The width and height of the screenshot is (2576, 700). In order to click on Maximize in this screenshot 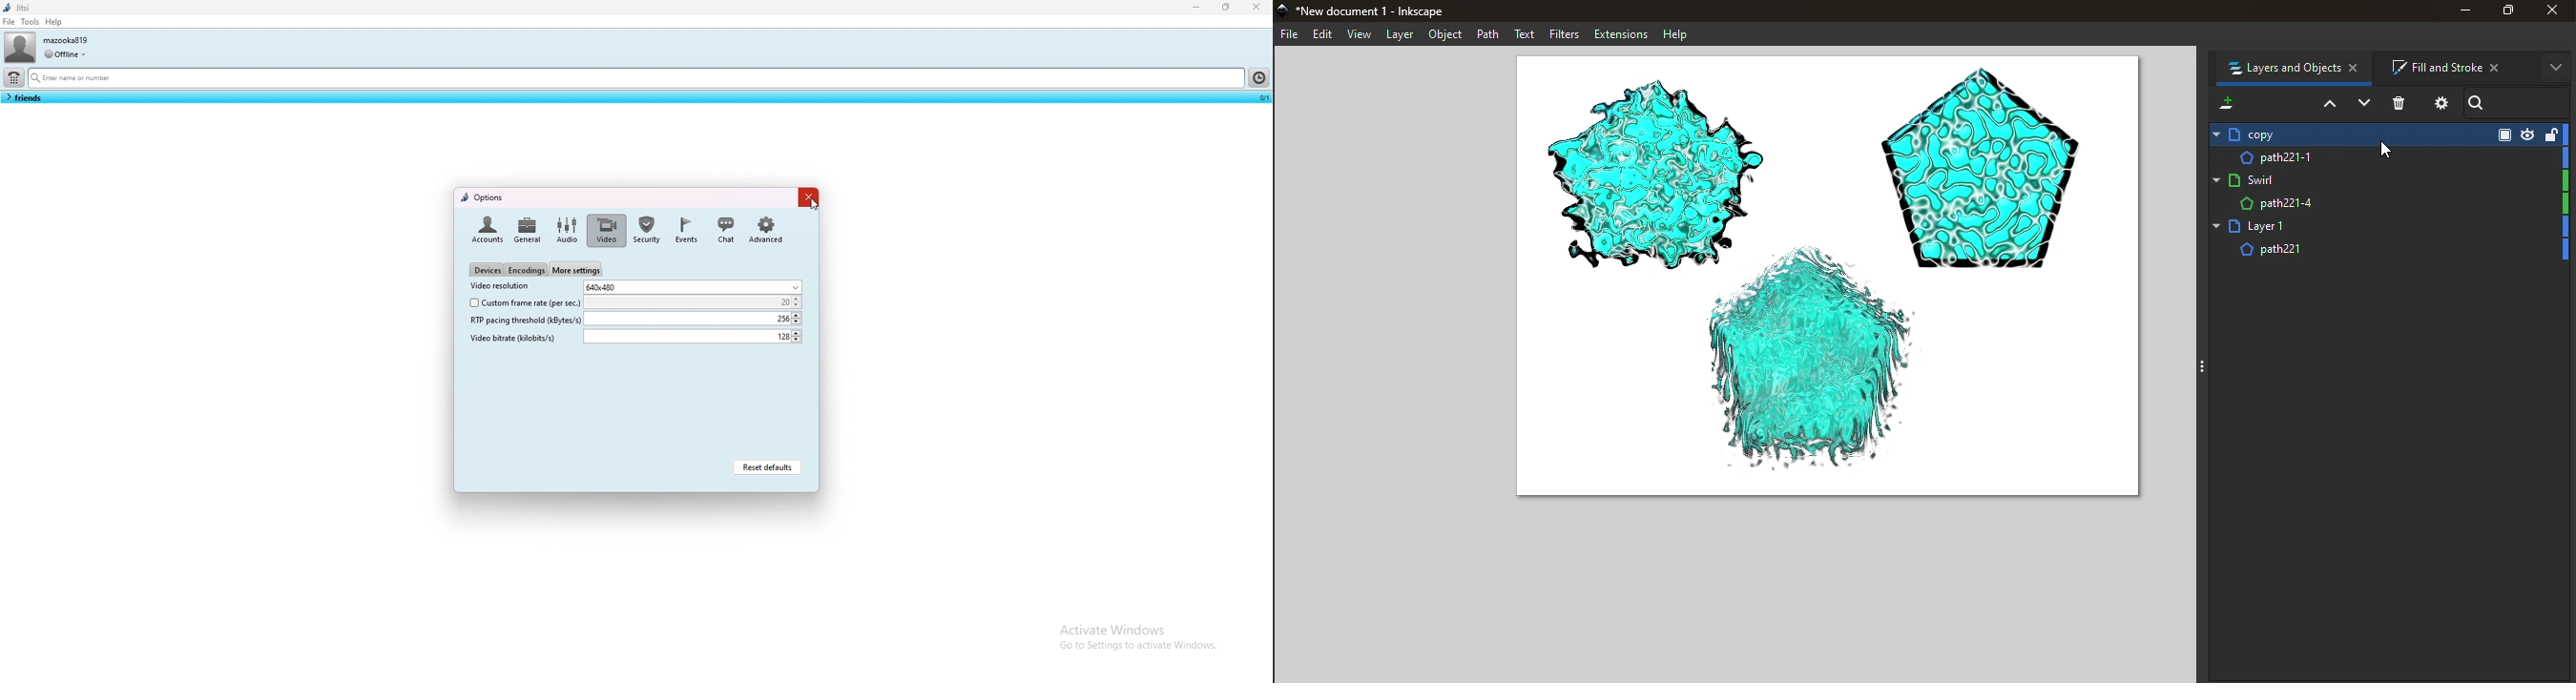, I will do `click(2505, 13)`.